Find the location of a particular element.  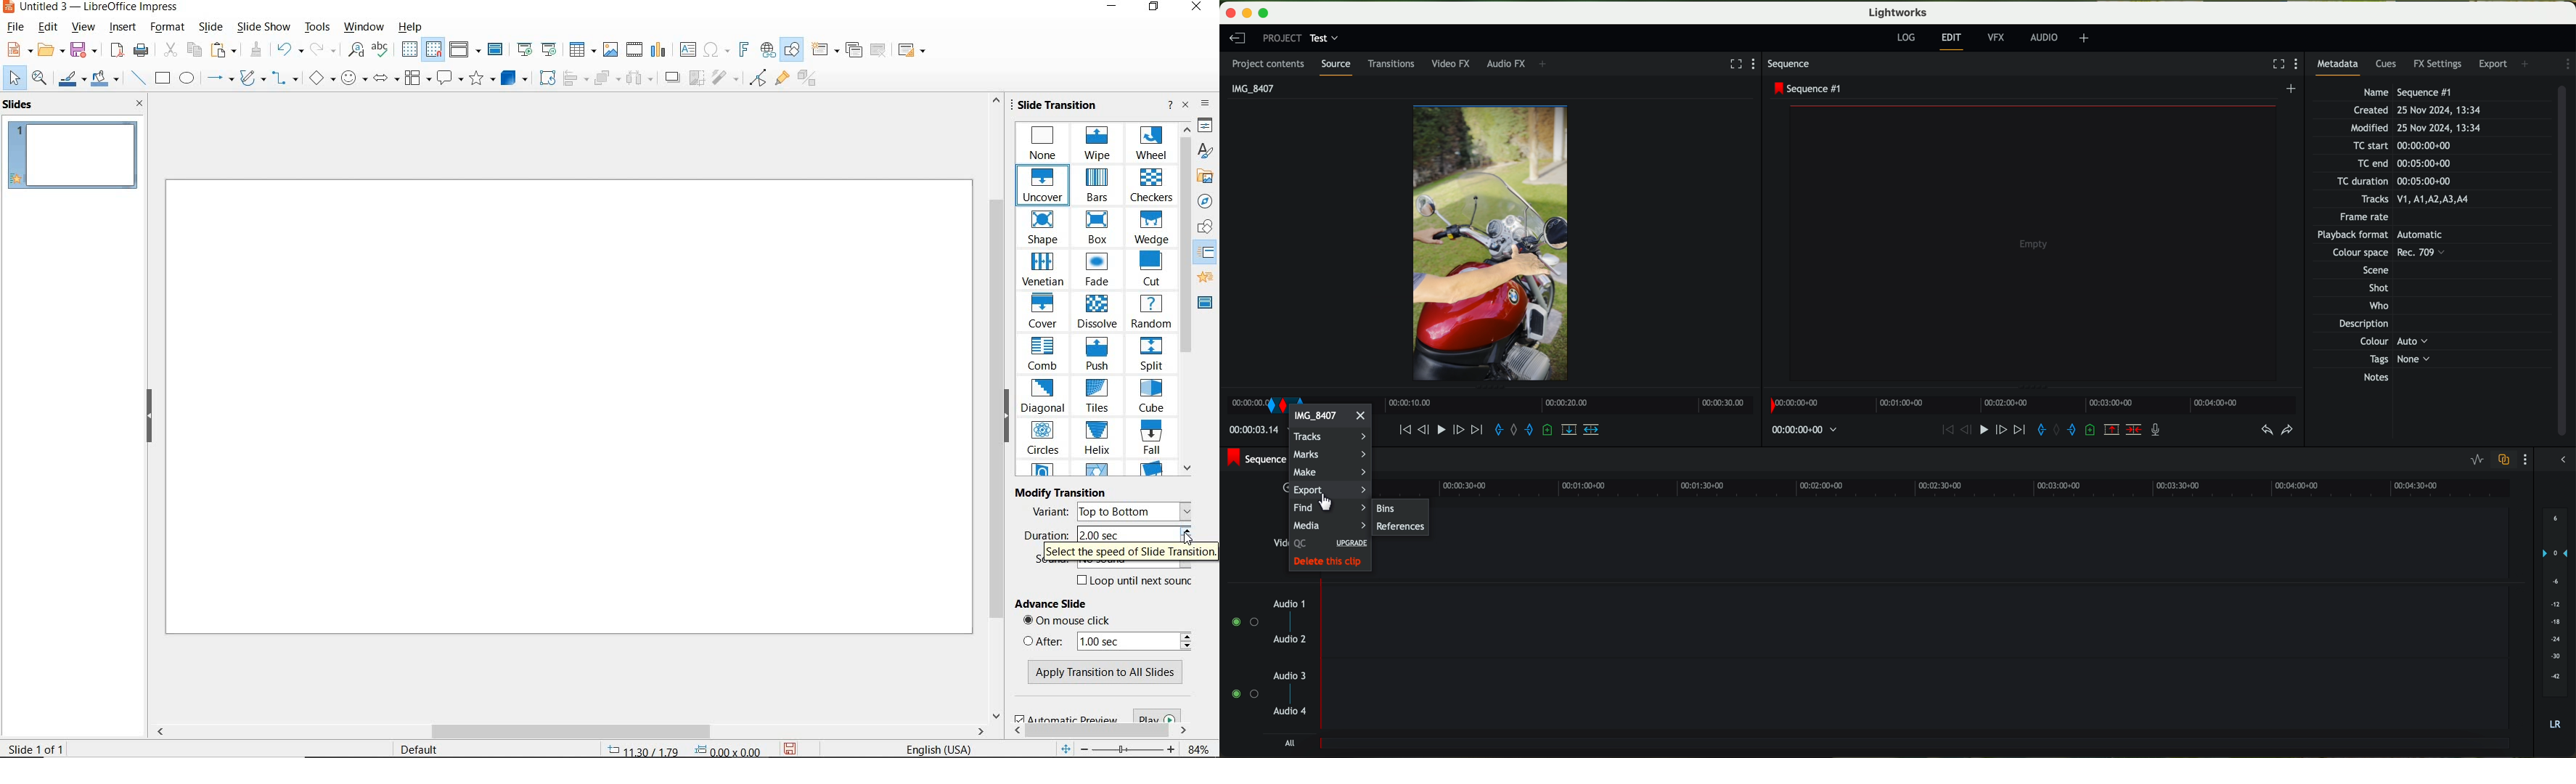

SELECT THE SPEED OF SLIDE TRANSITION is located at coordinates (1130, 555).